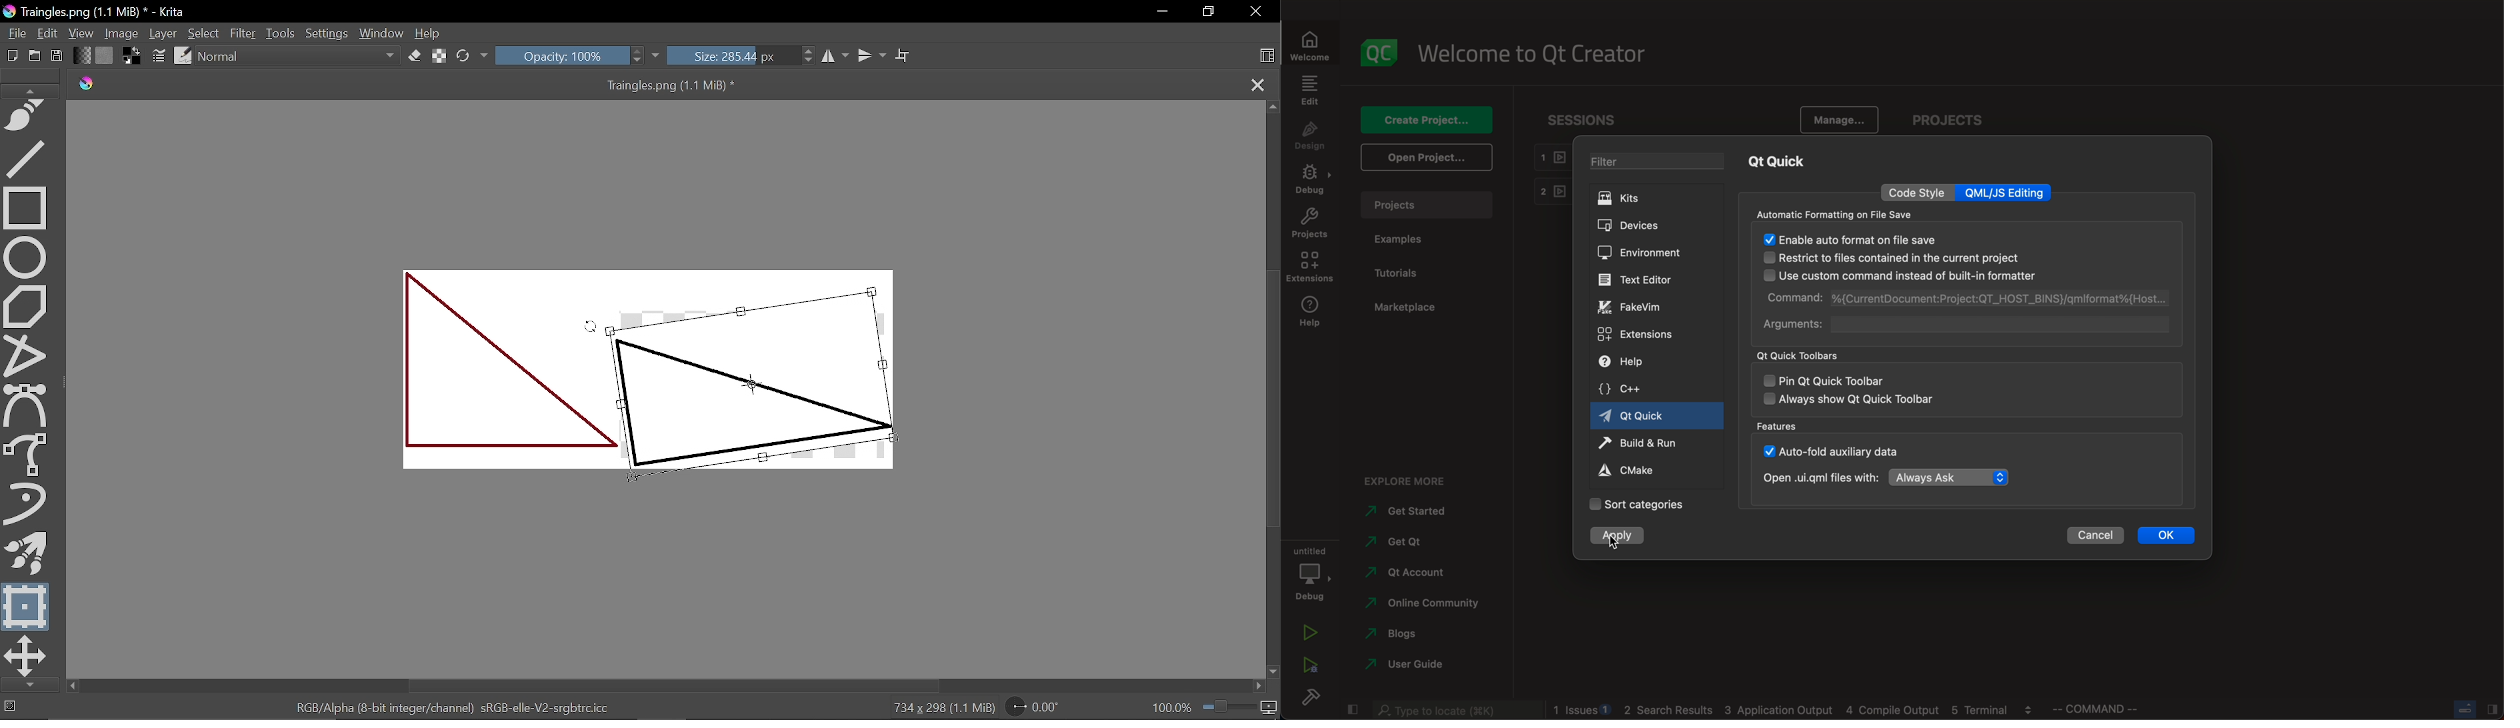  I want to click on tutorials, so click(1400, 271).